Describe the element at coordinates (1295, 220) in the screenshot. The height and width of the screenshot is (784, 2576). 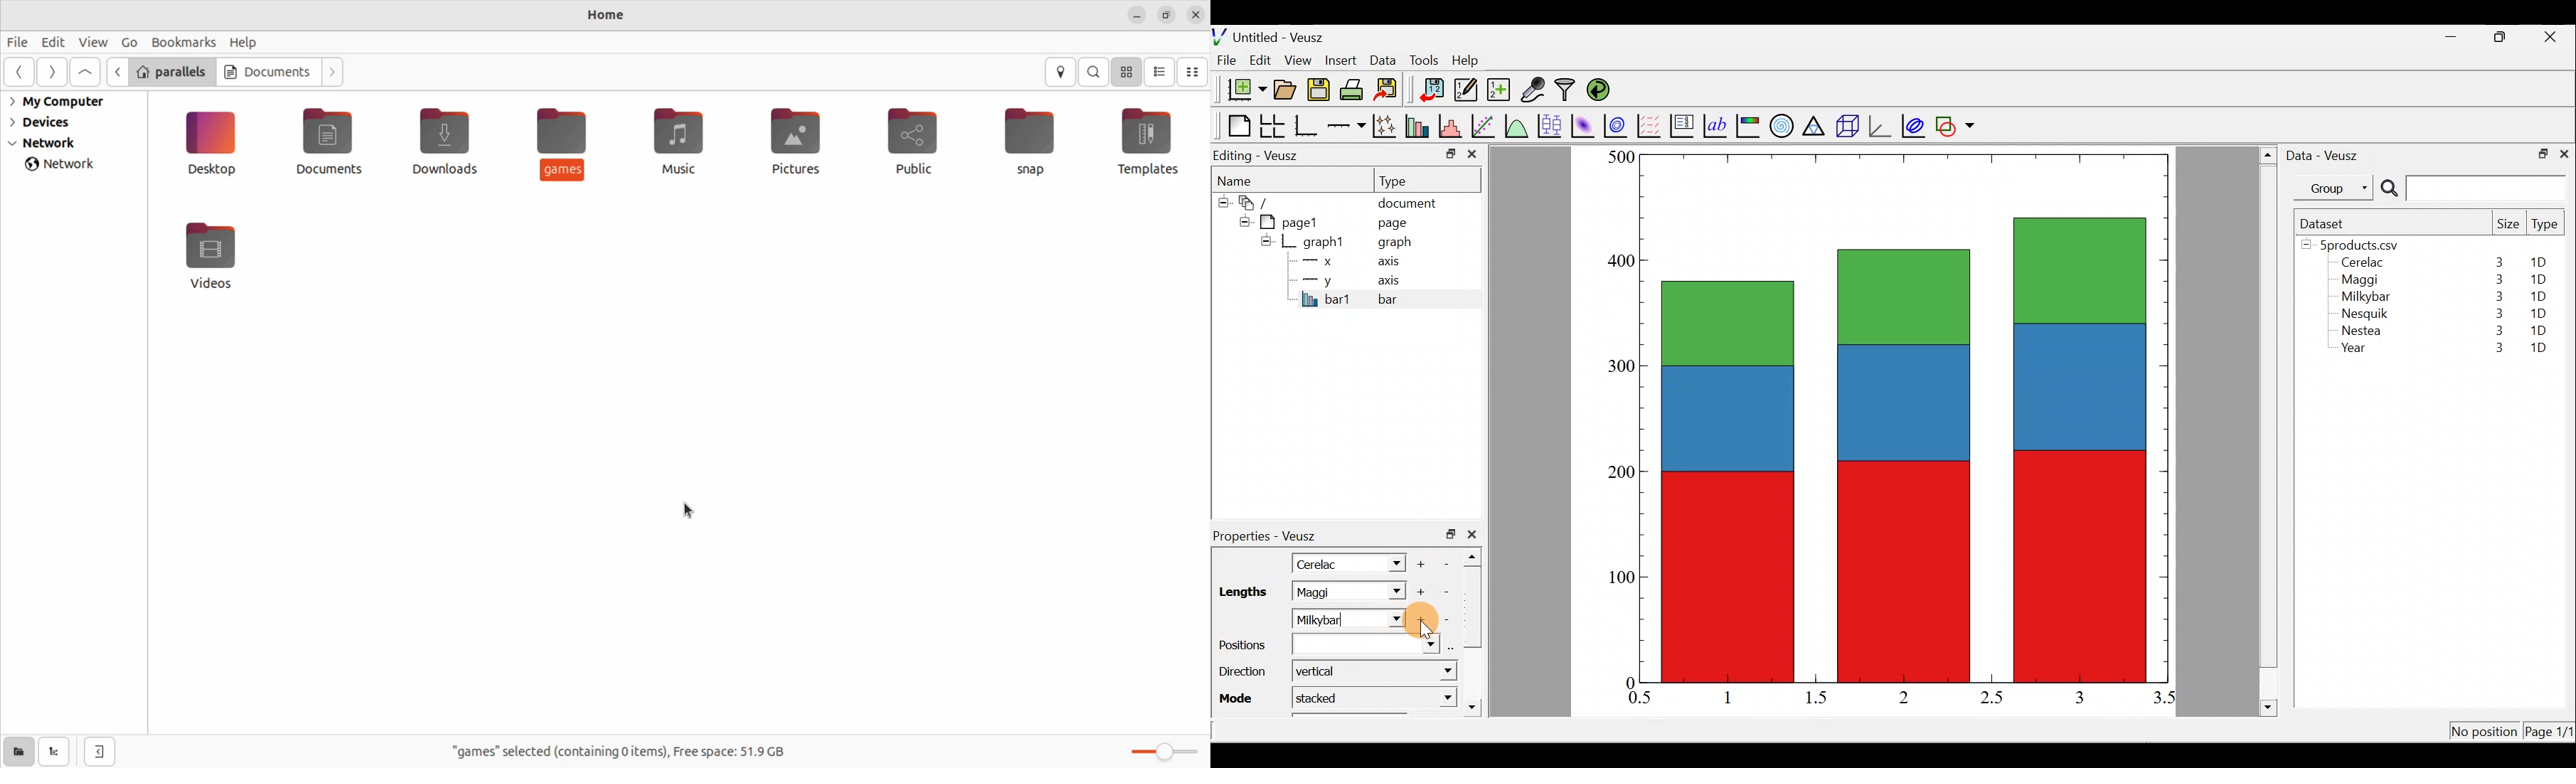
I see `pagel` at that location.